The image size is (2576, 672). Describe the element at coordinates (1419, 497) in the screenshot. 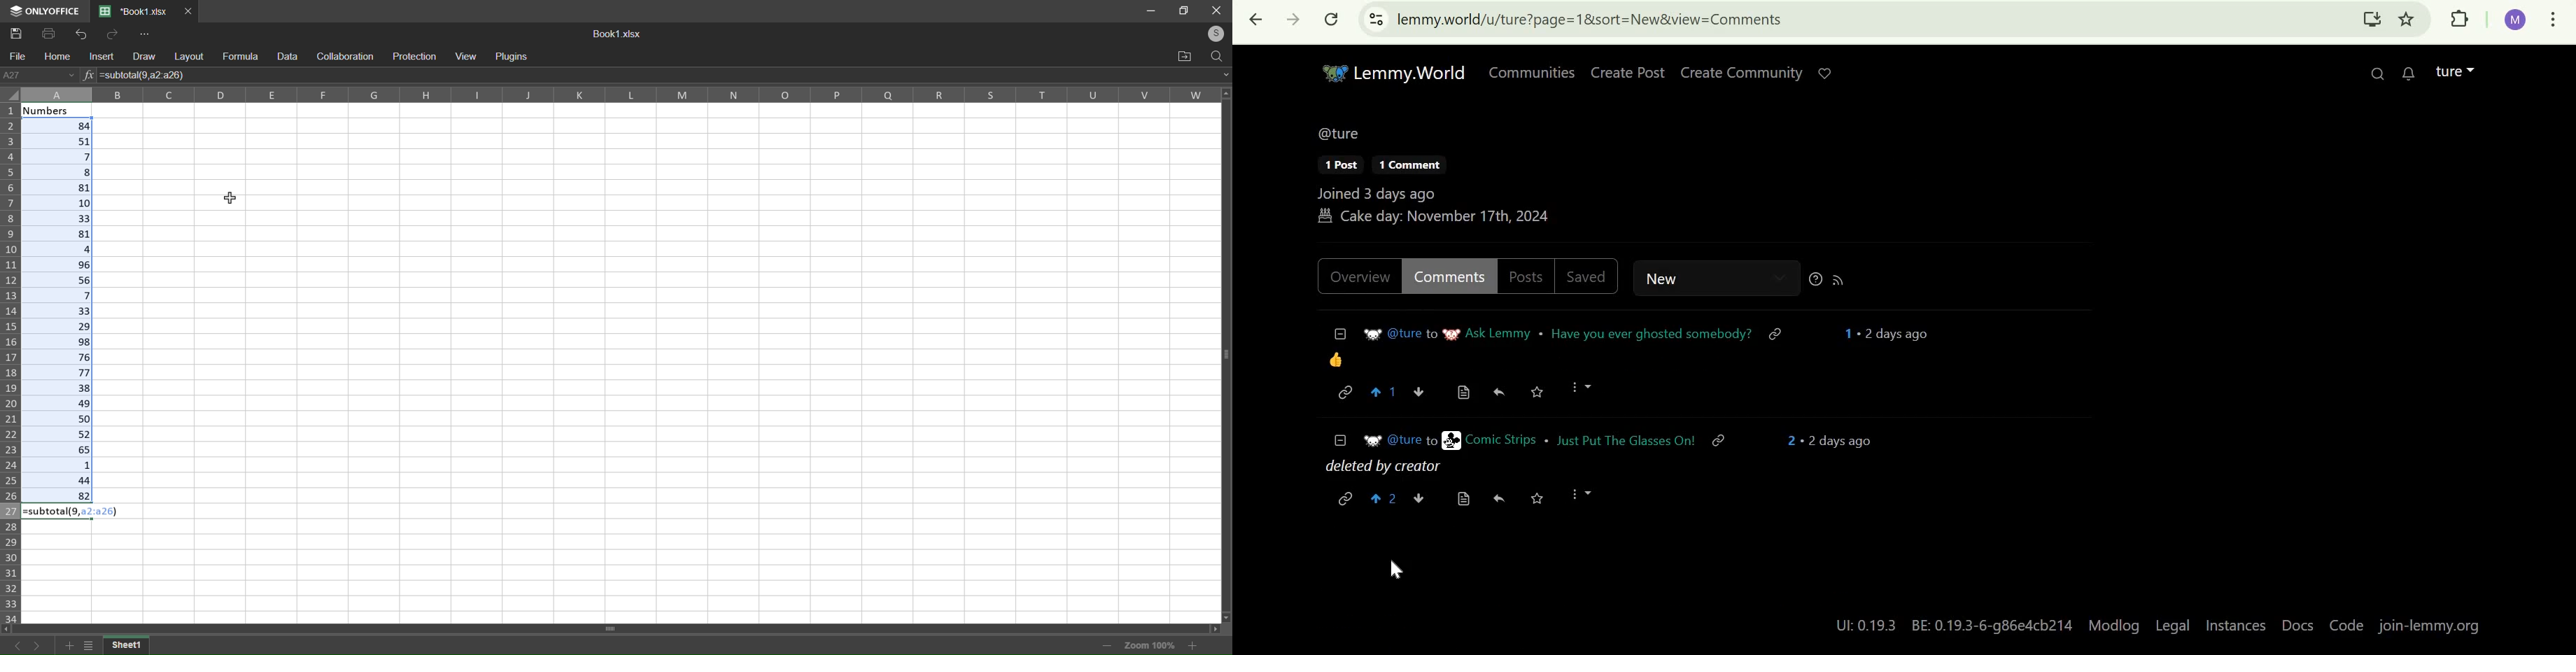

I see `downvote` at that location.